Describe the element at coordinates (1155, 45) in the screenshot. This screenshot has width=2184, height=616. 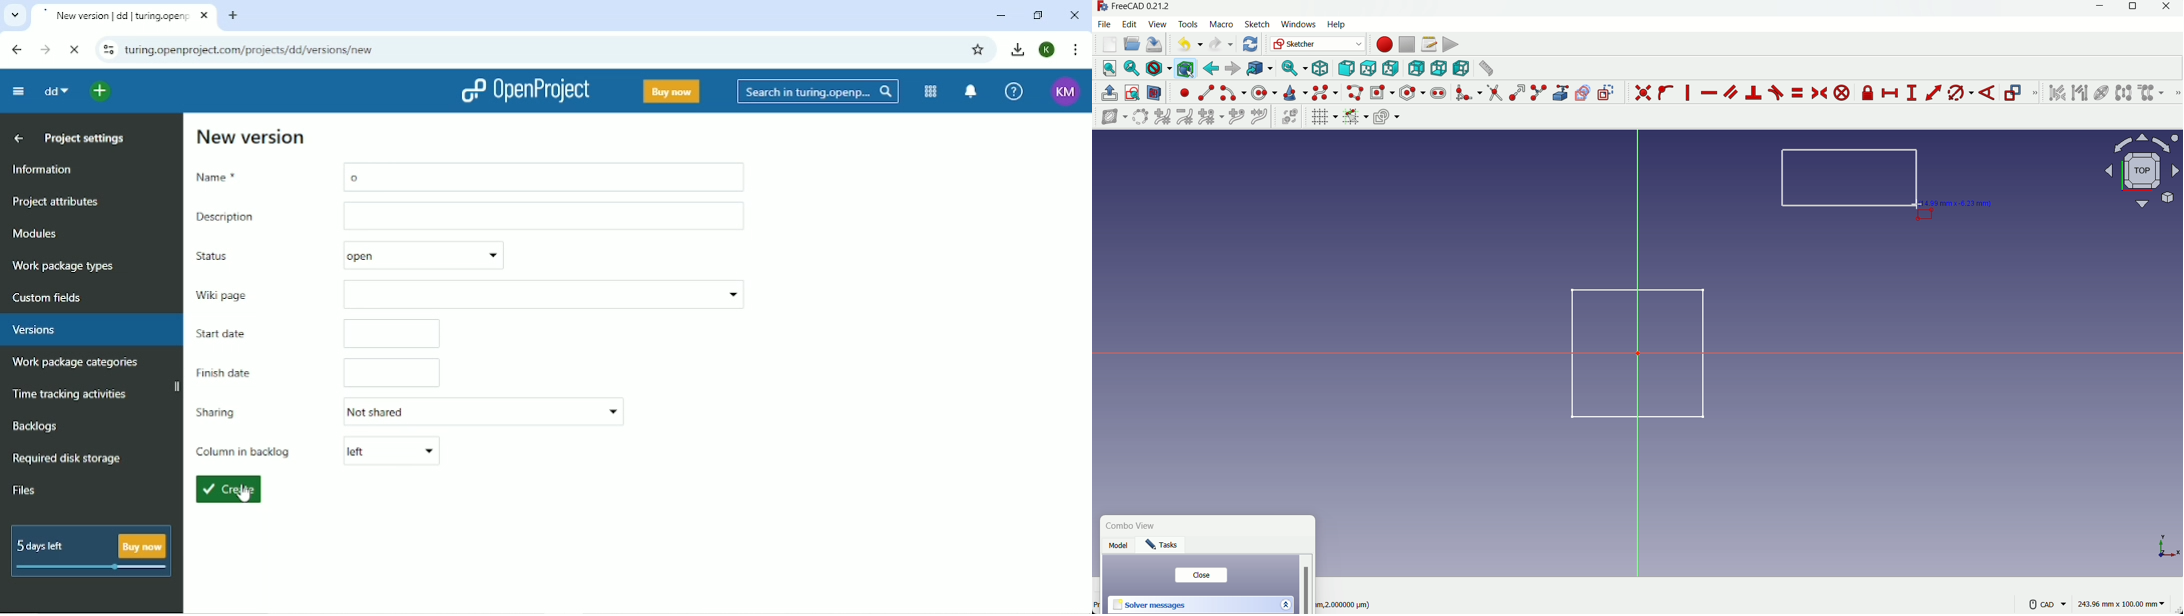
I see `save file` at that location.